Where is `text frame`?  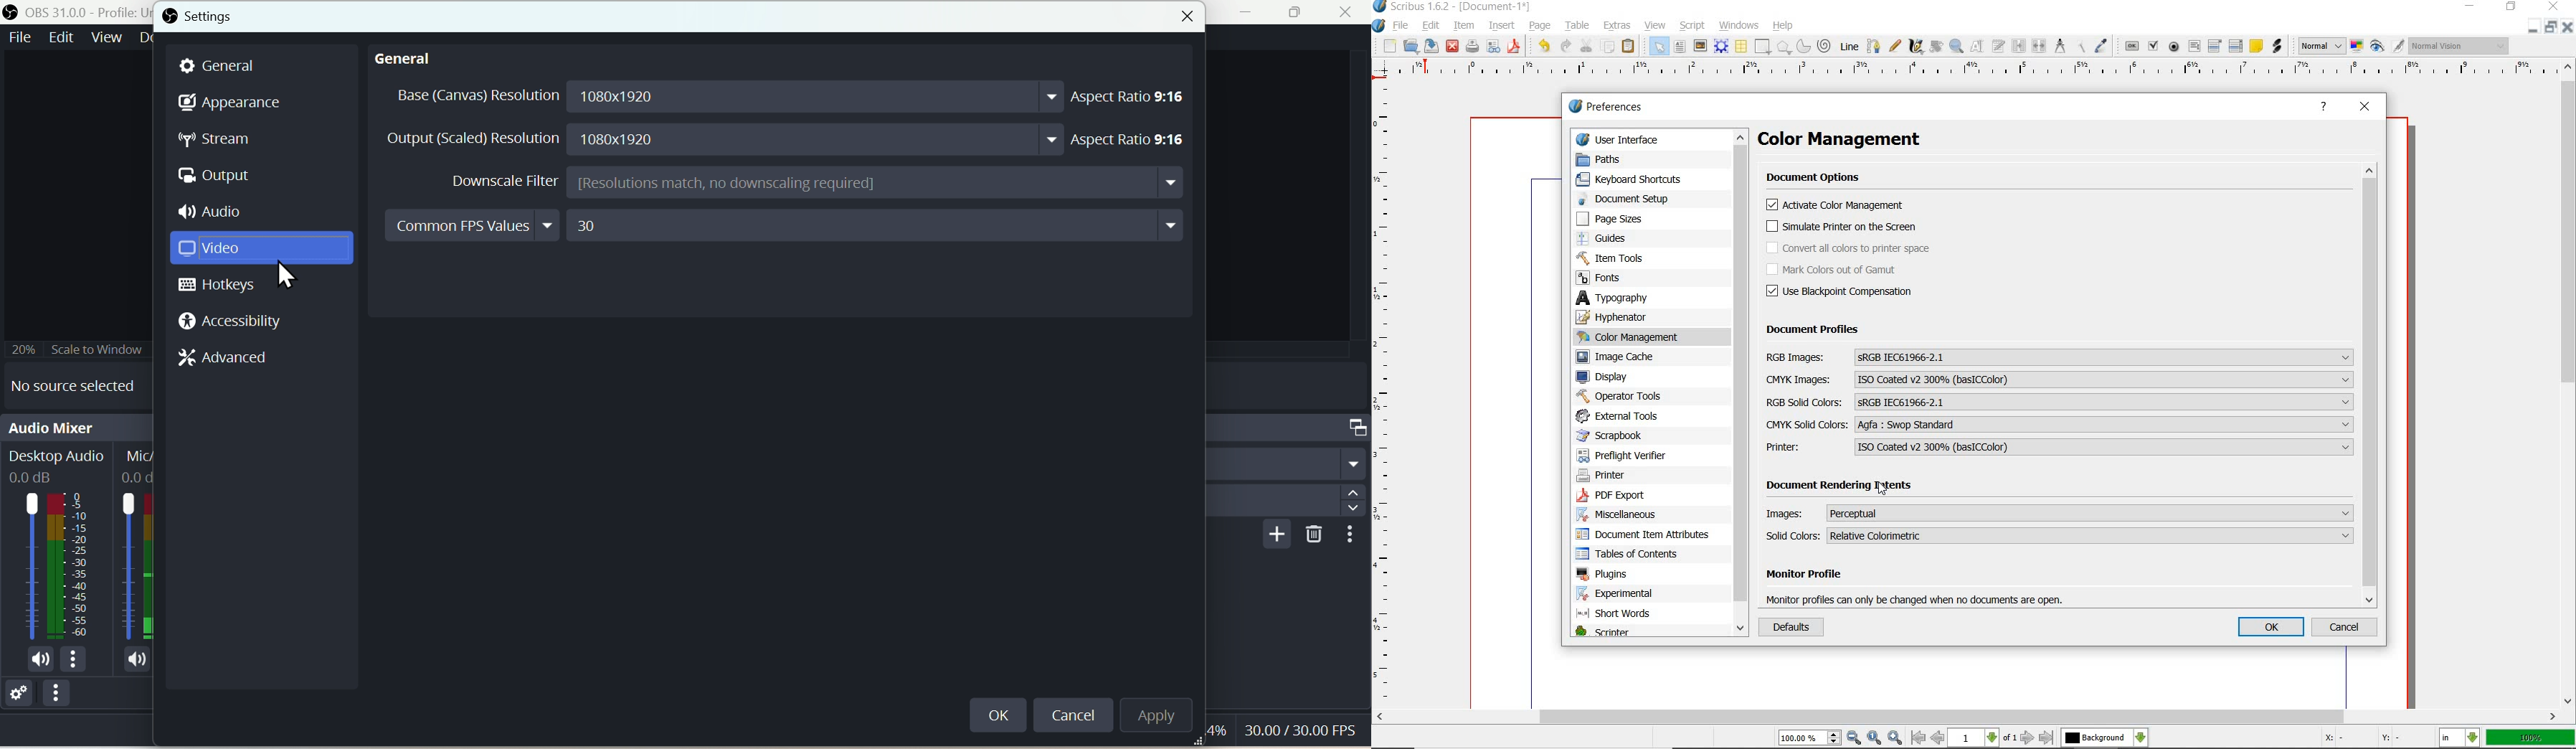
text frame is located at coordinates (1680, 47).